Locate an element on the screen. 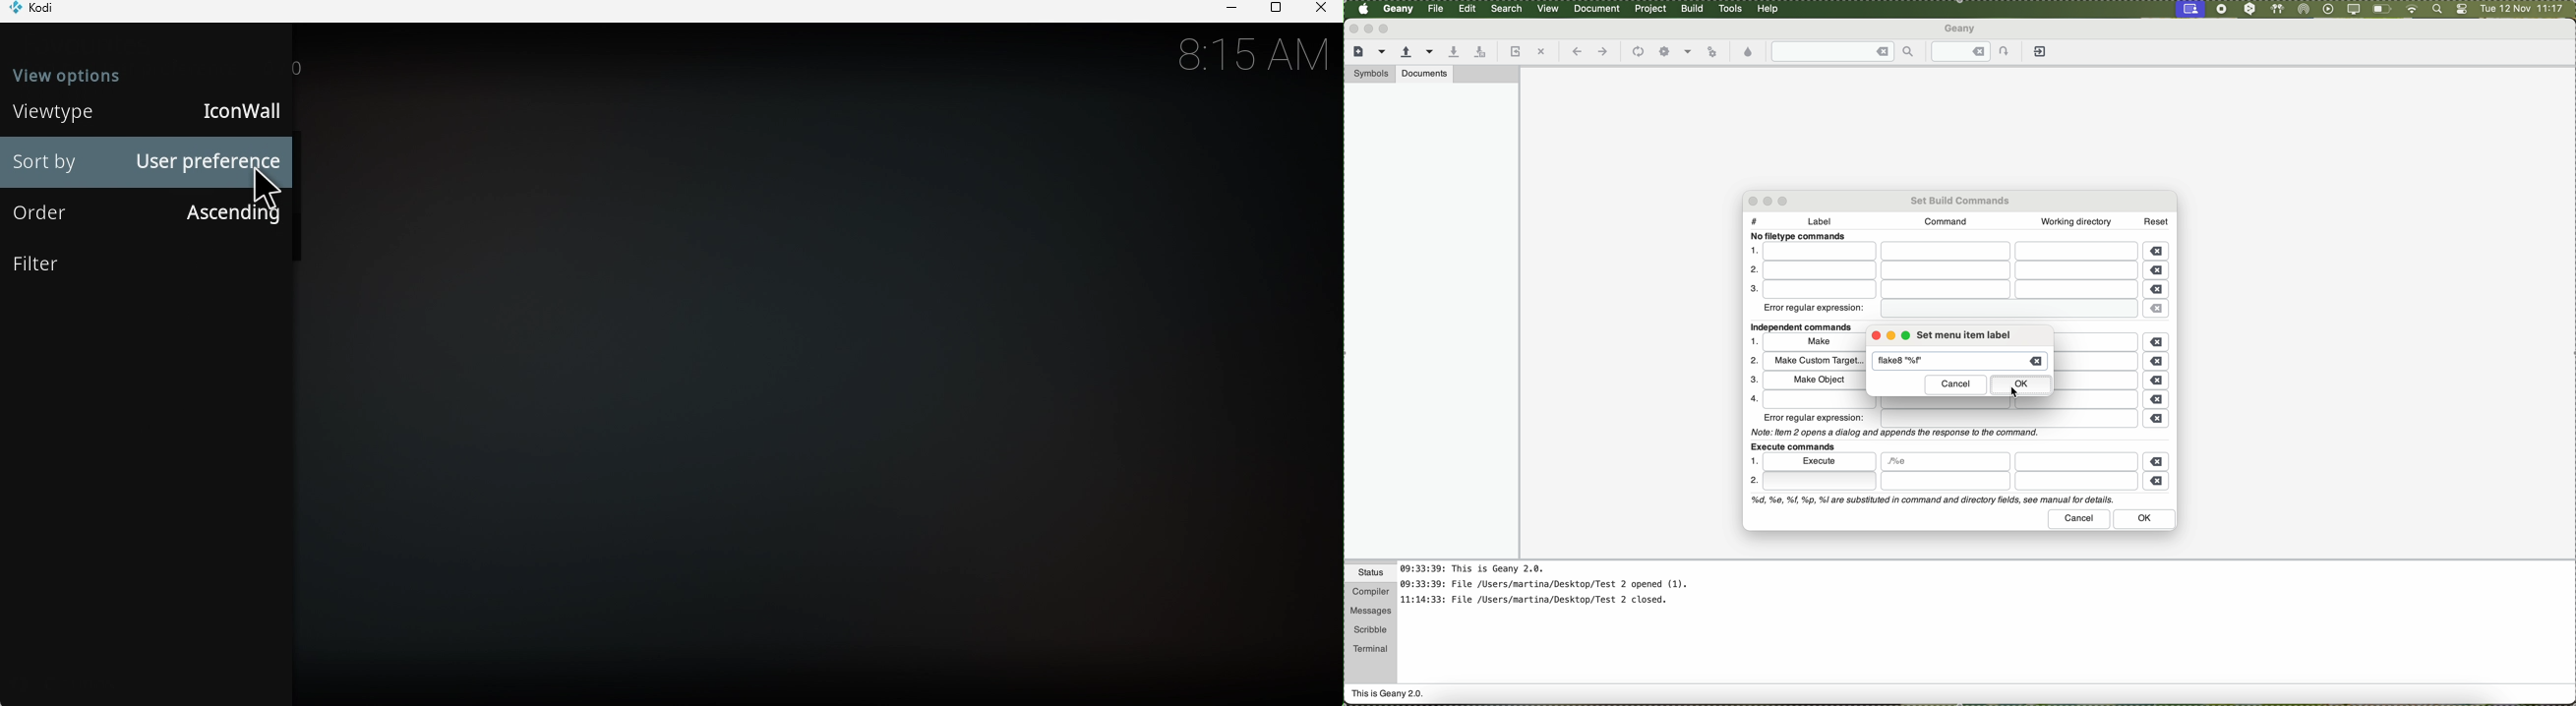 The image size is (2576, 728). icon is located at coordinates (1688, 53).